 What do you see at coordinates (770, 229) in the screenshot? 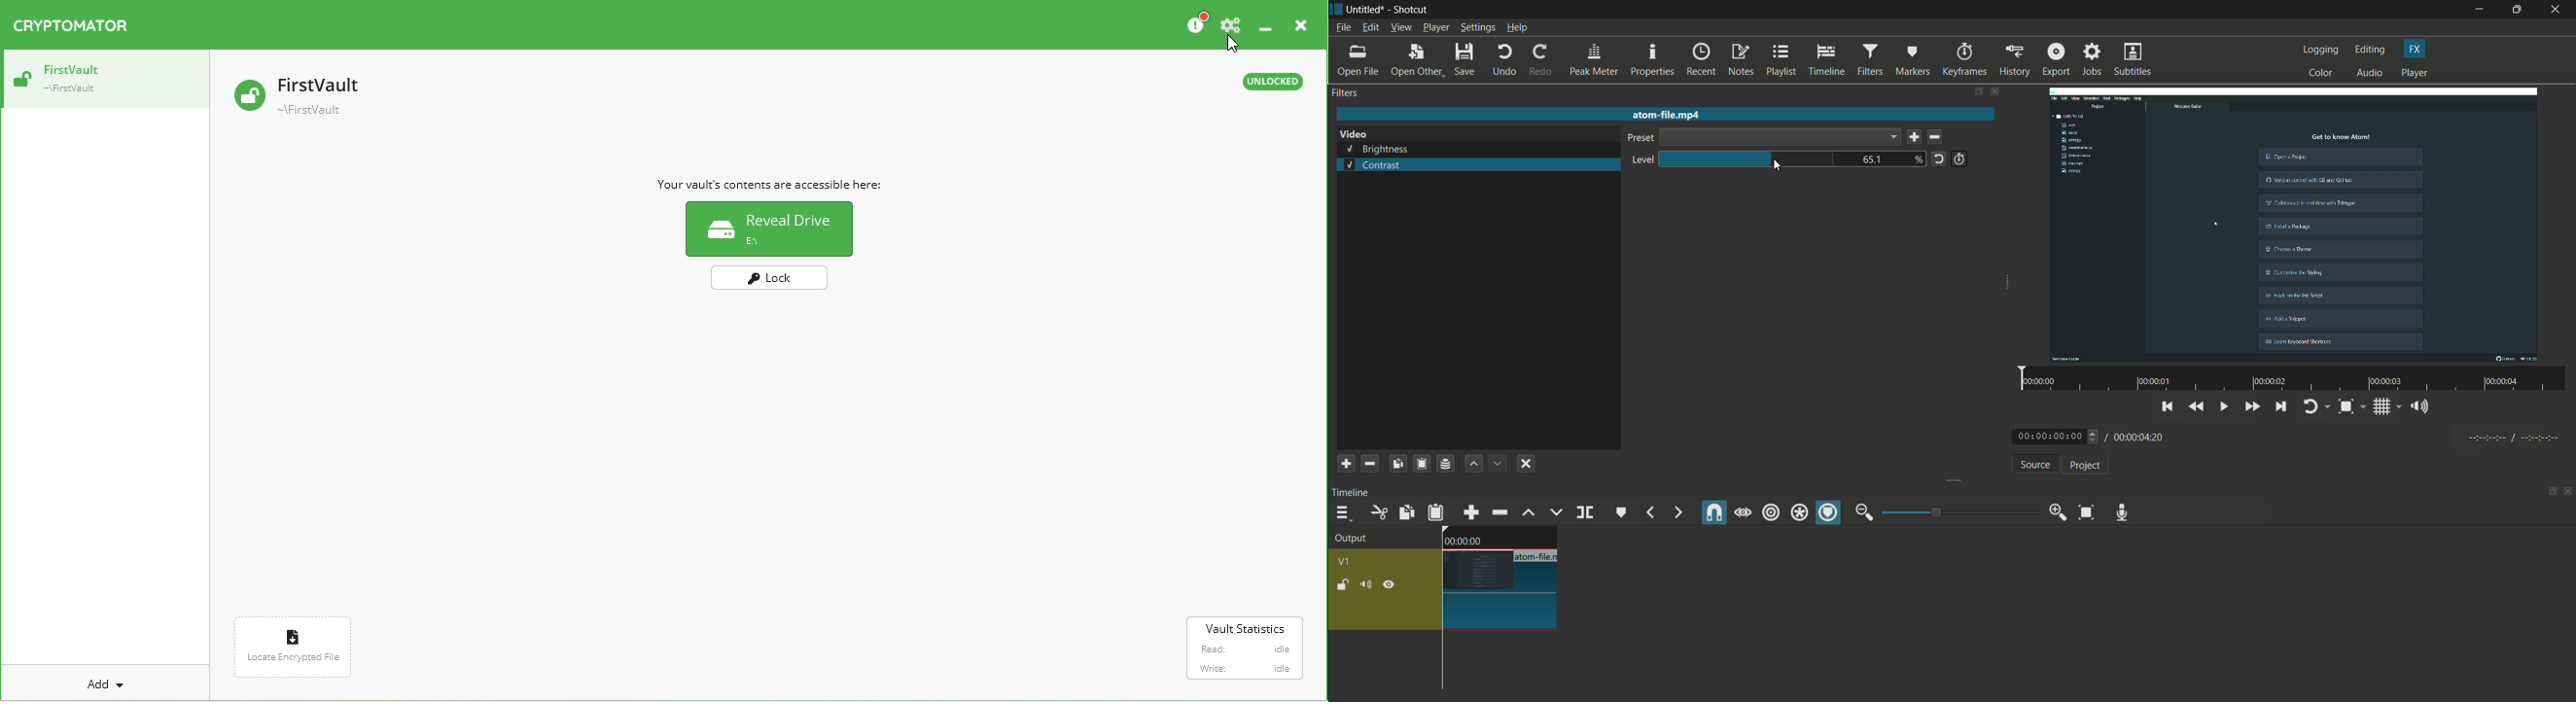
I see `Reveal drive` at bounding box center [770, 229].